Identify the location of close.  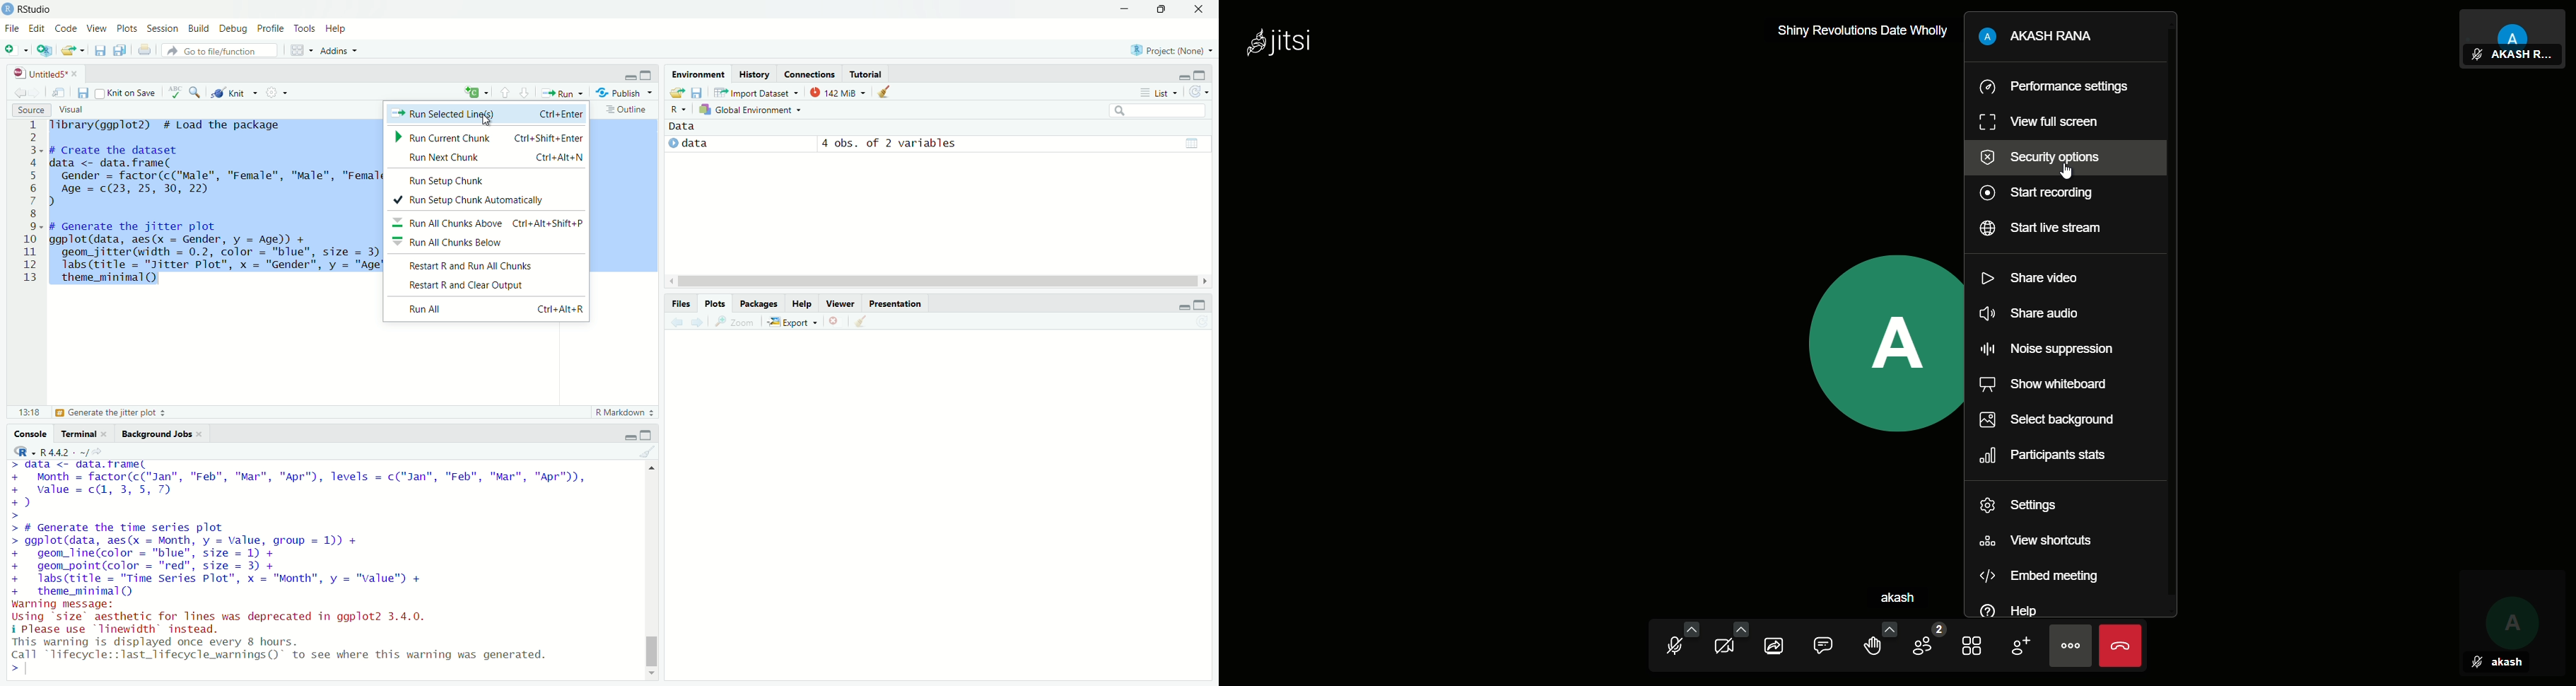
(204, 433).